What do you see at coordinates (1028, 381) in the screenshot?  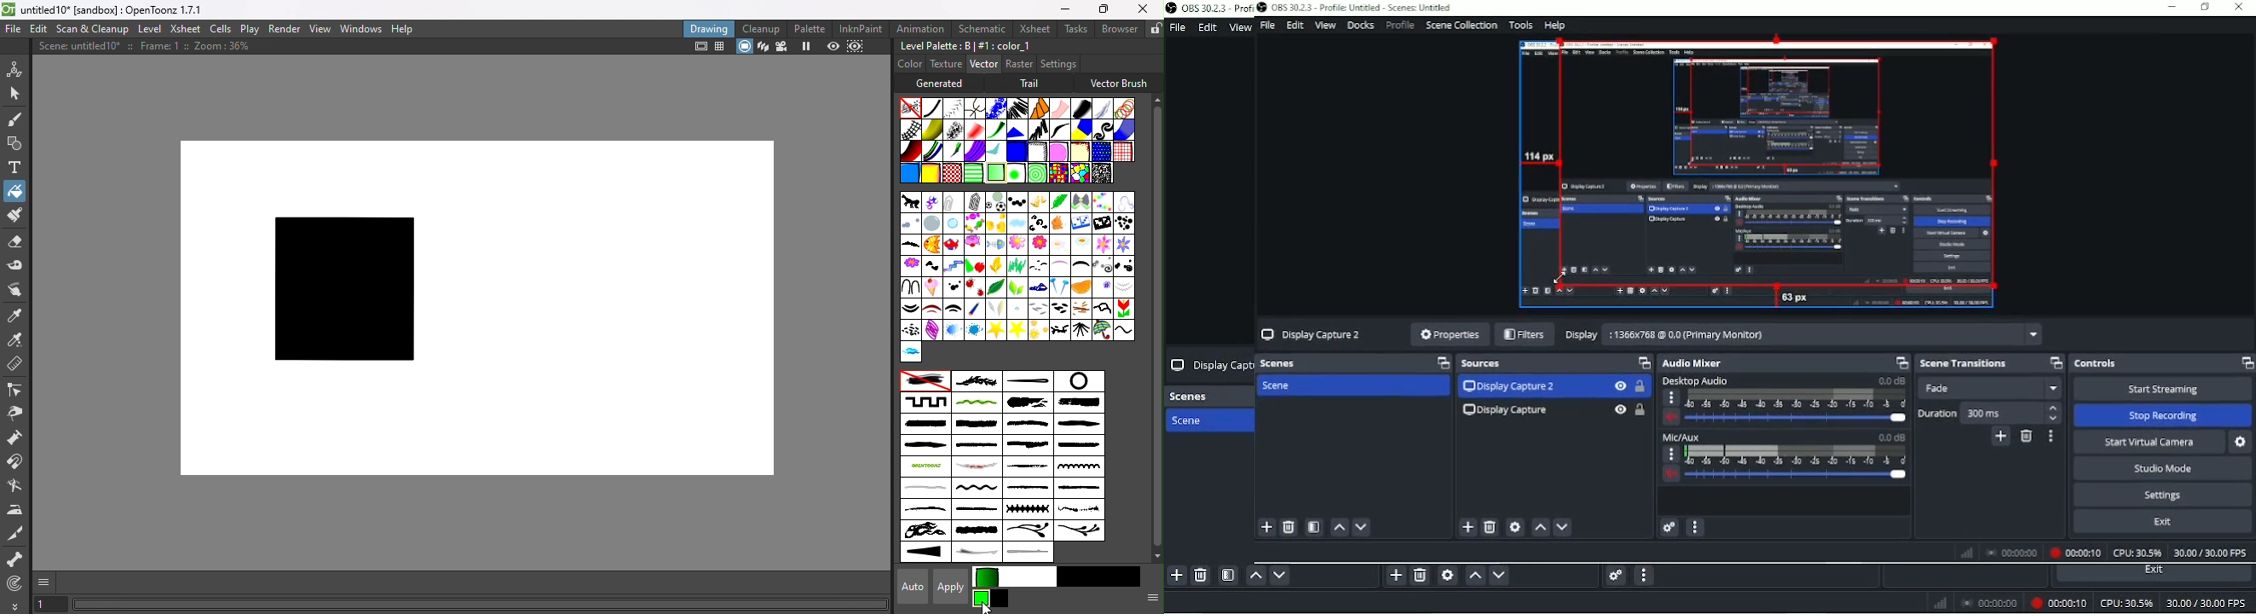 I see `Buttonhole` at bounding box center [1028, 381].